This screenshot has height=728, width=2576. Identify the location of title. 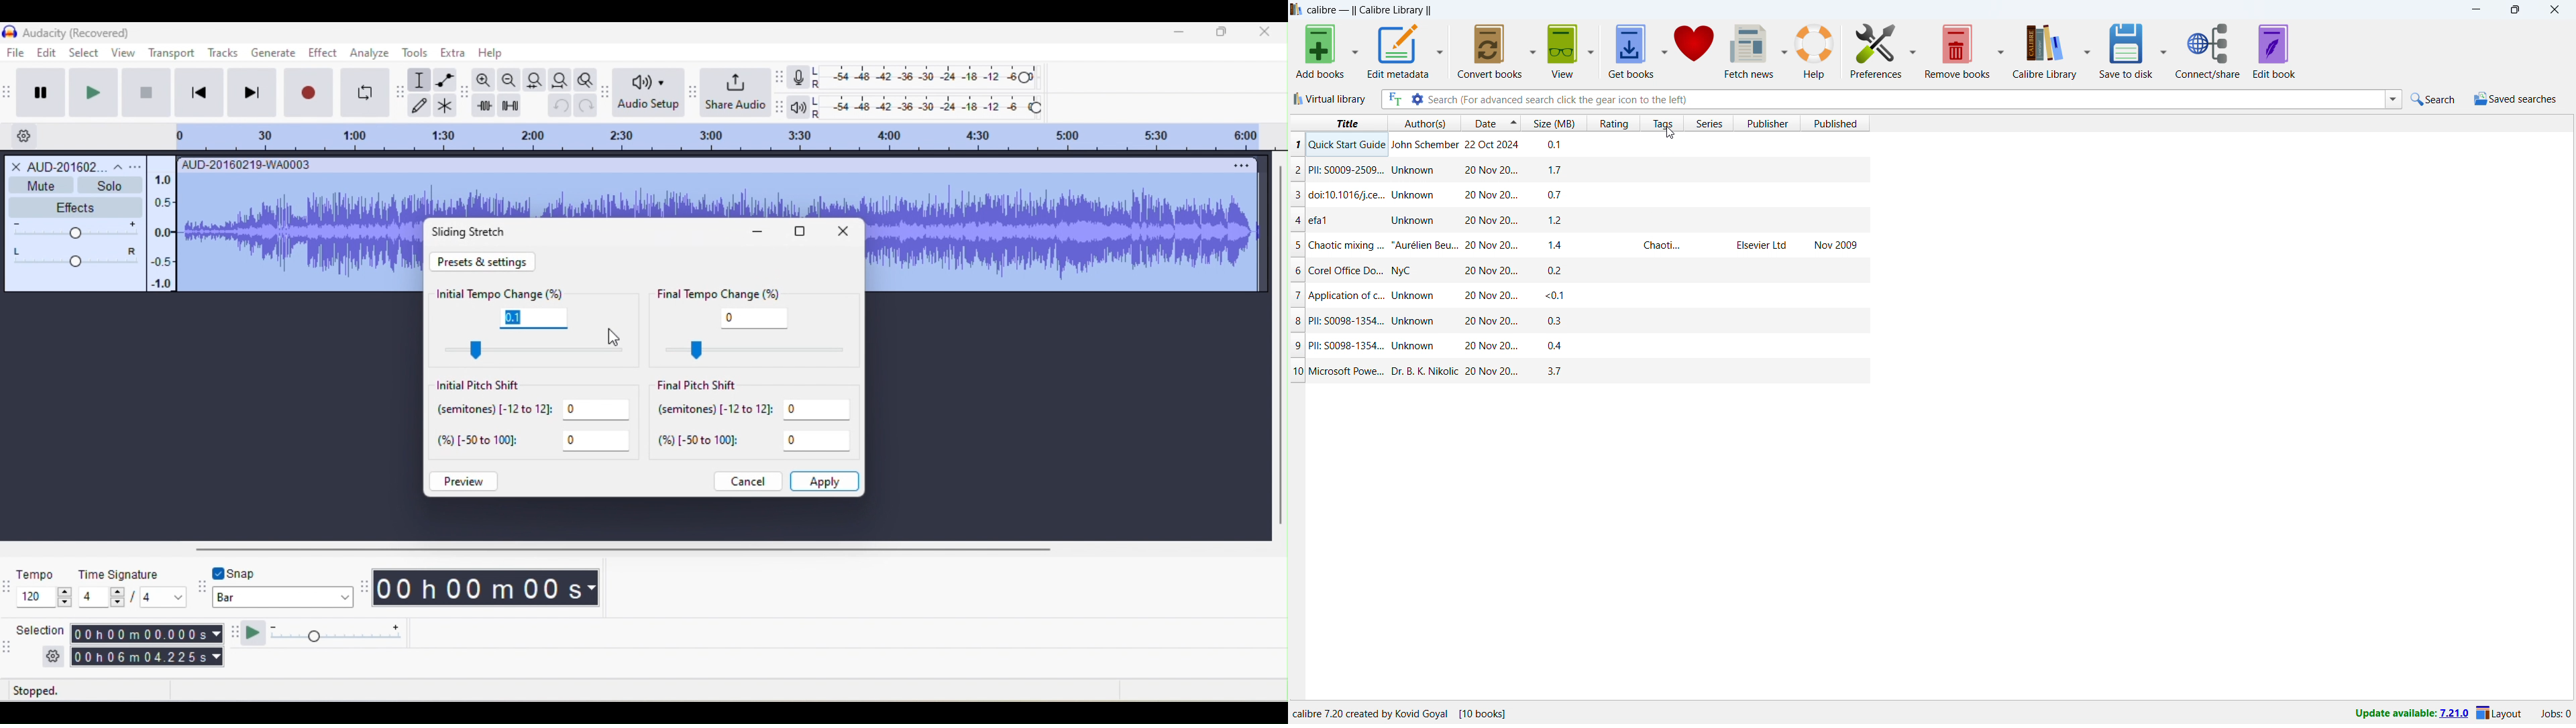
(1370, 10).